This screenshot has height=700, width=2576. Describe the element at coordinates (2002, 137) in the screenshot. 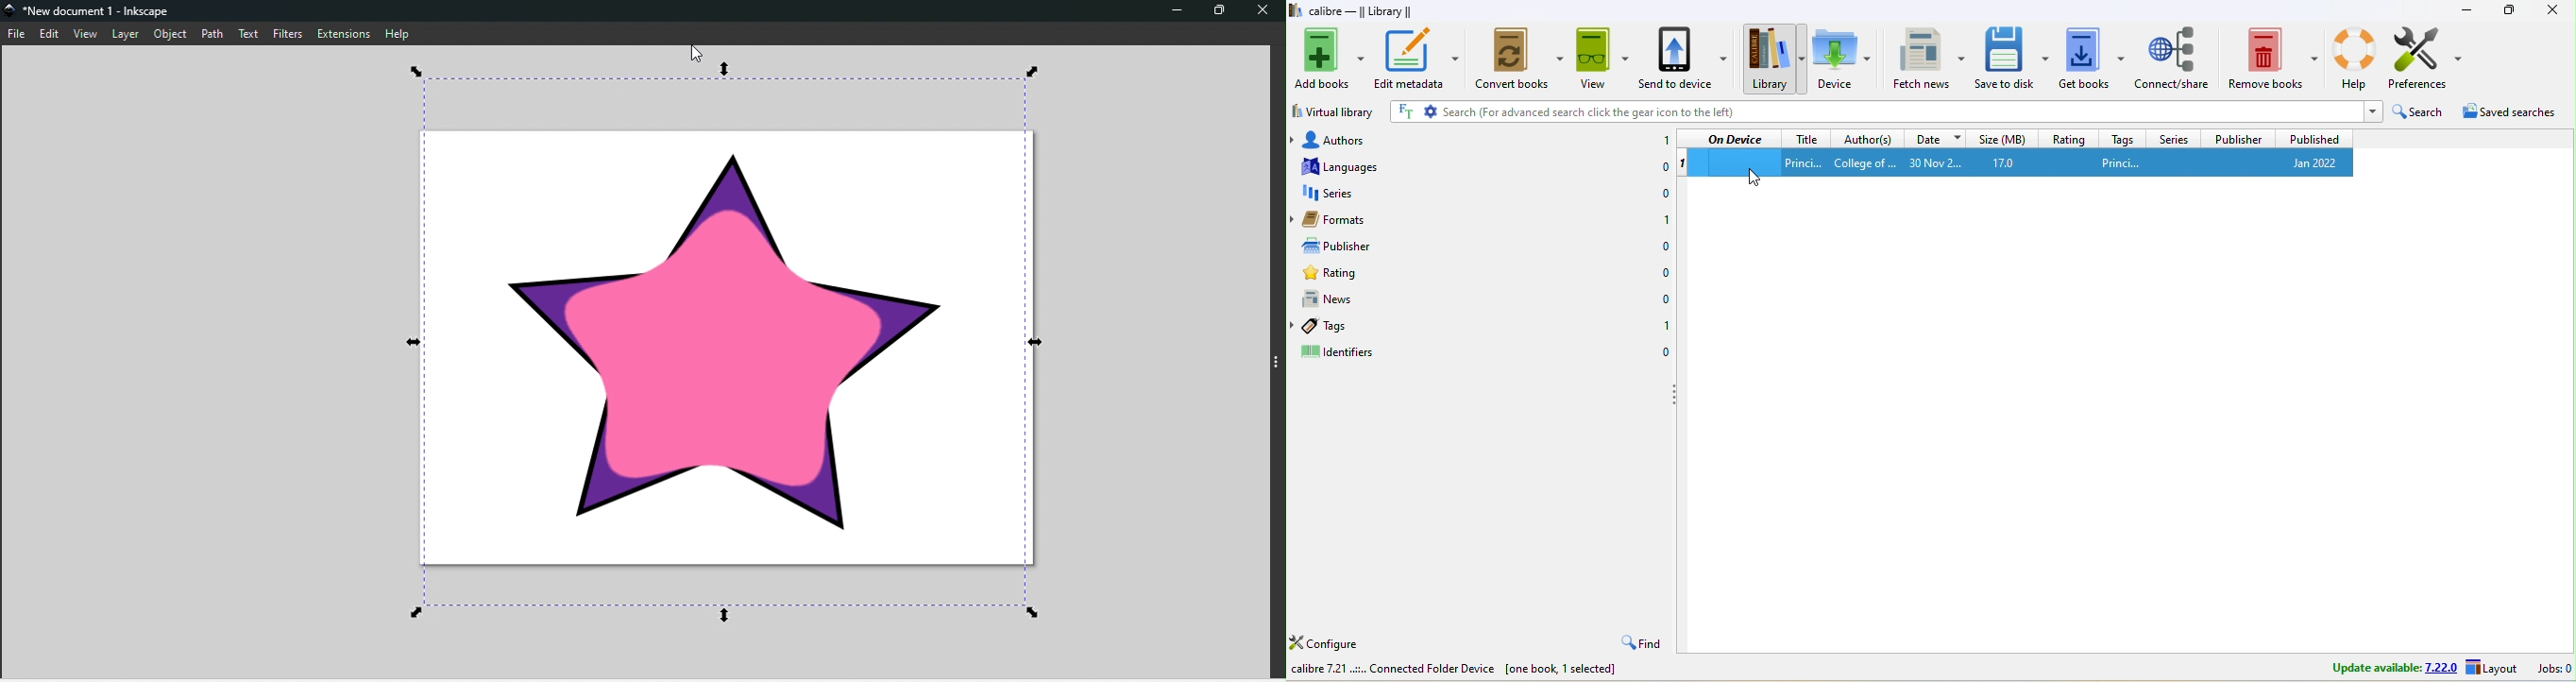

I see `size` at that location.